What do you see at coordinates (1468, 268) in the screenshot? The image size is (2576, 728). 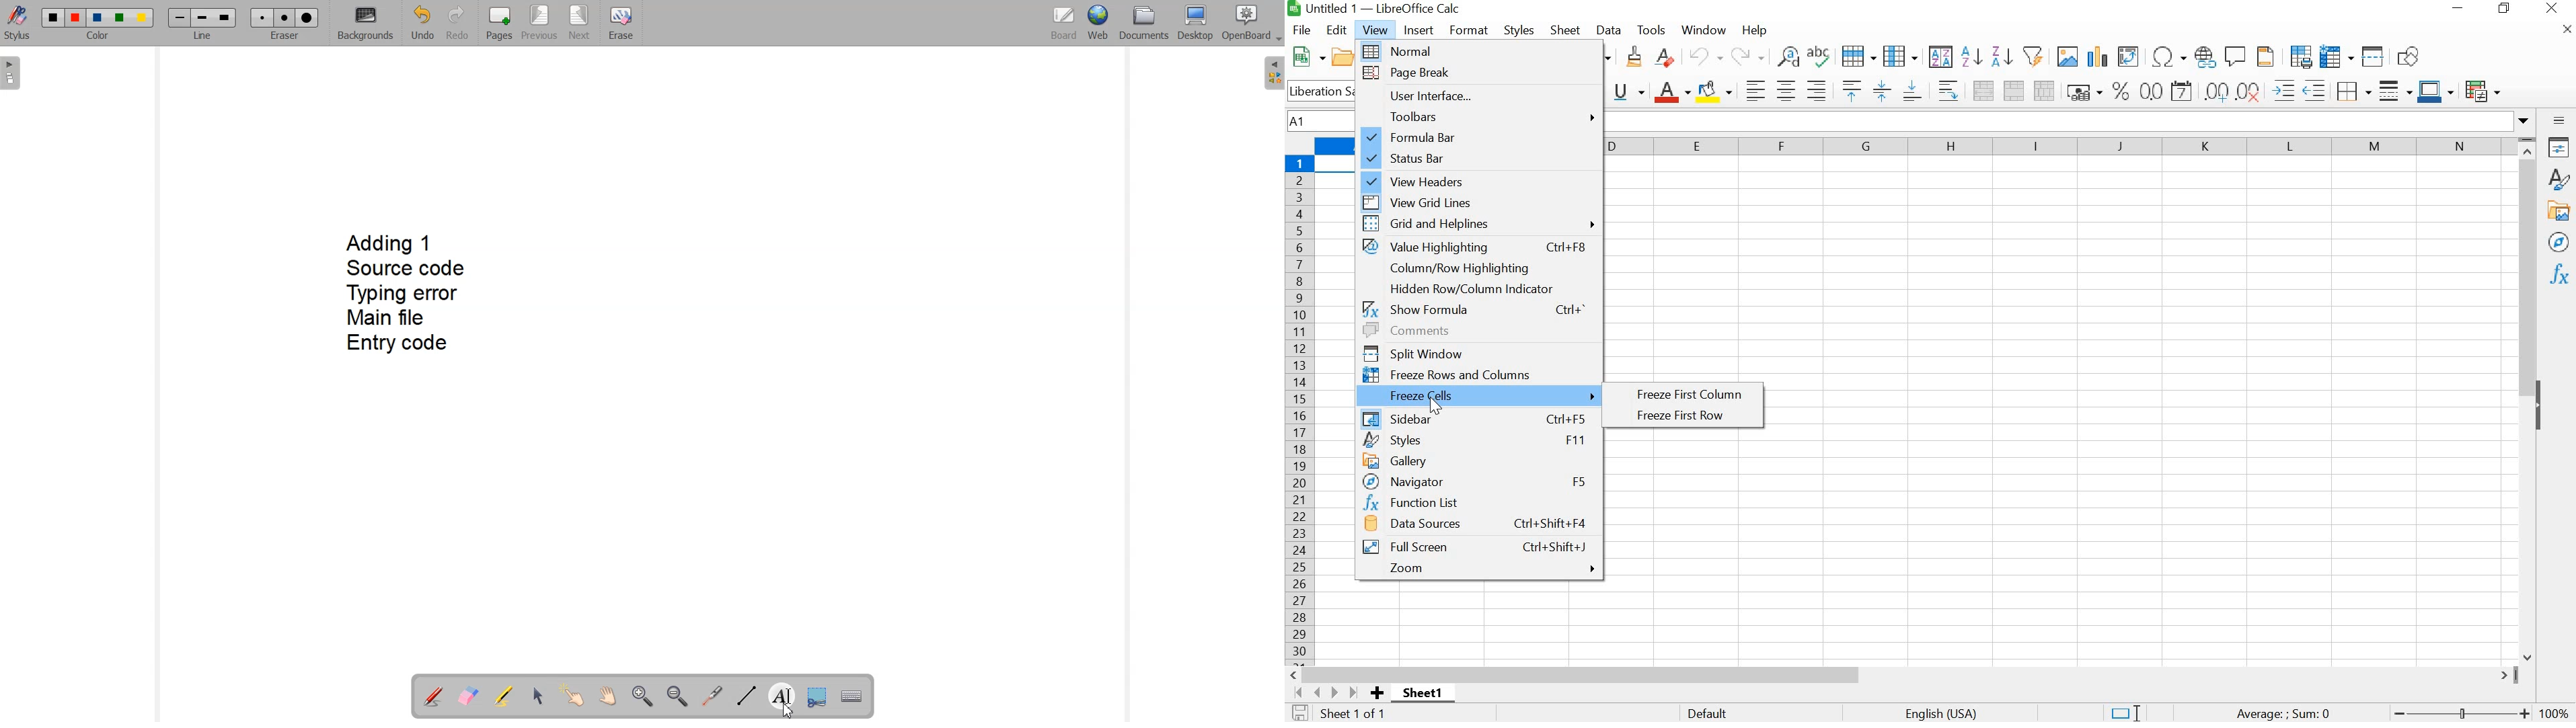 I see `COLUMN/ROW HIGHLIGHTING` at bounding box center [1468, 268].